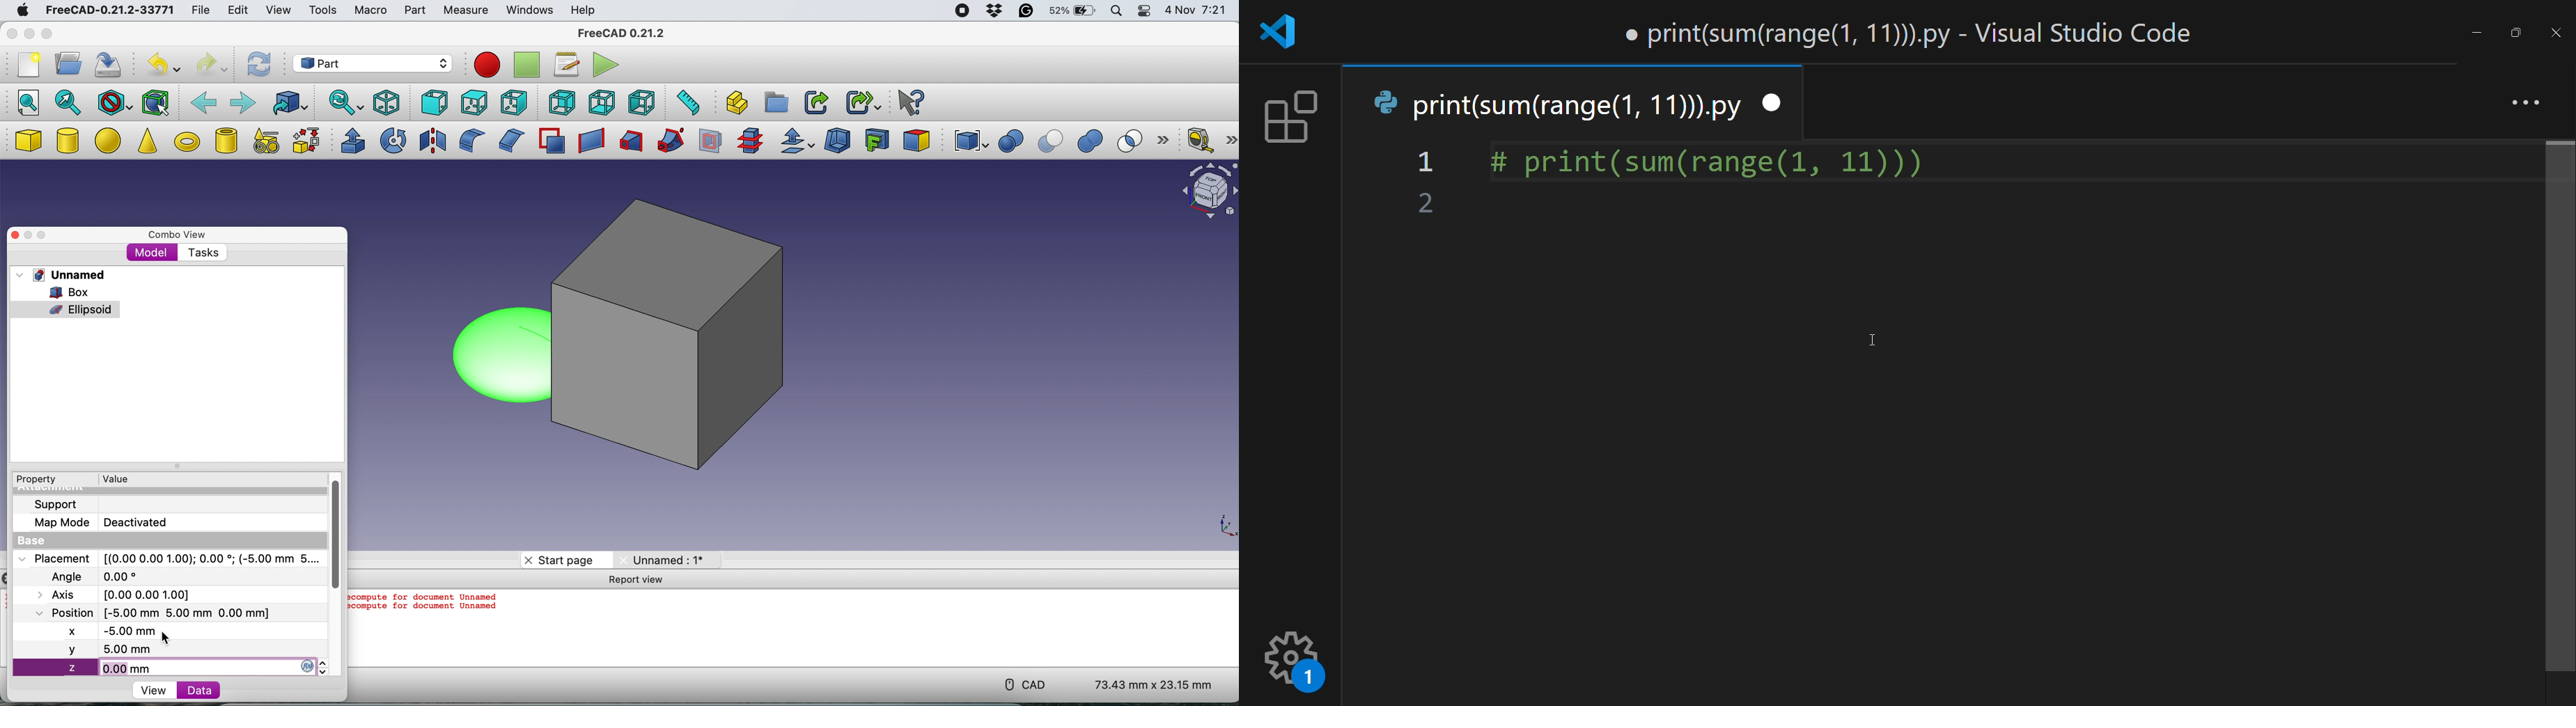  What do you see at coordinates (68, 102) in the screenshot?
I see `fit selection` at bounding box center [68, 102].